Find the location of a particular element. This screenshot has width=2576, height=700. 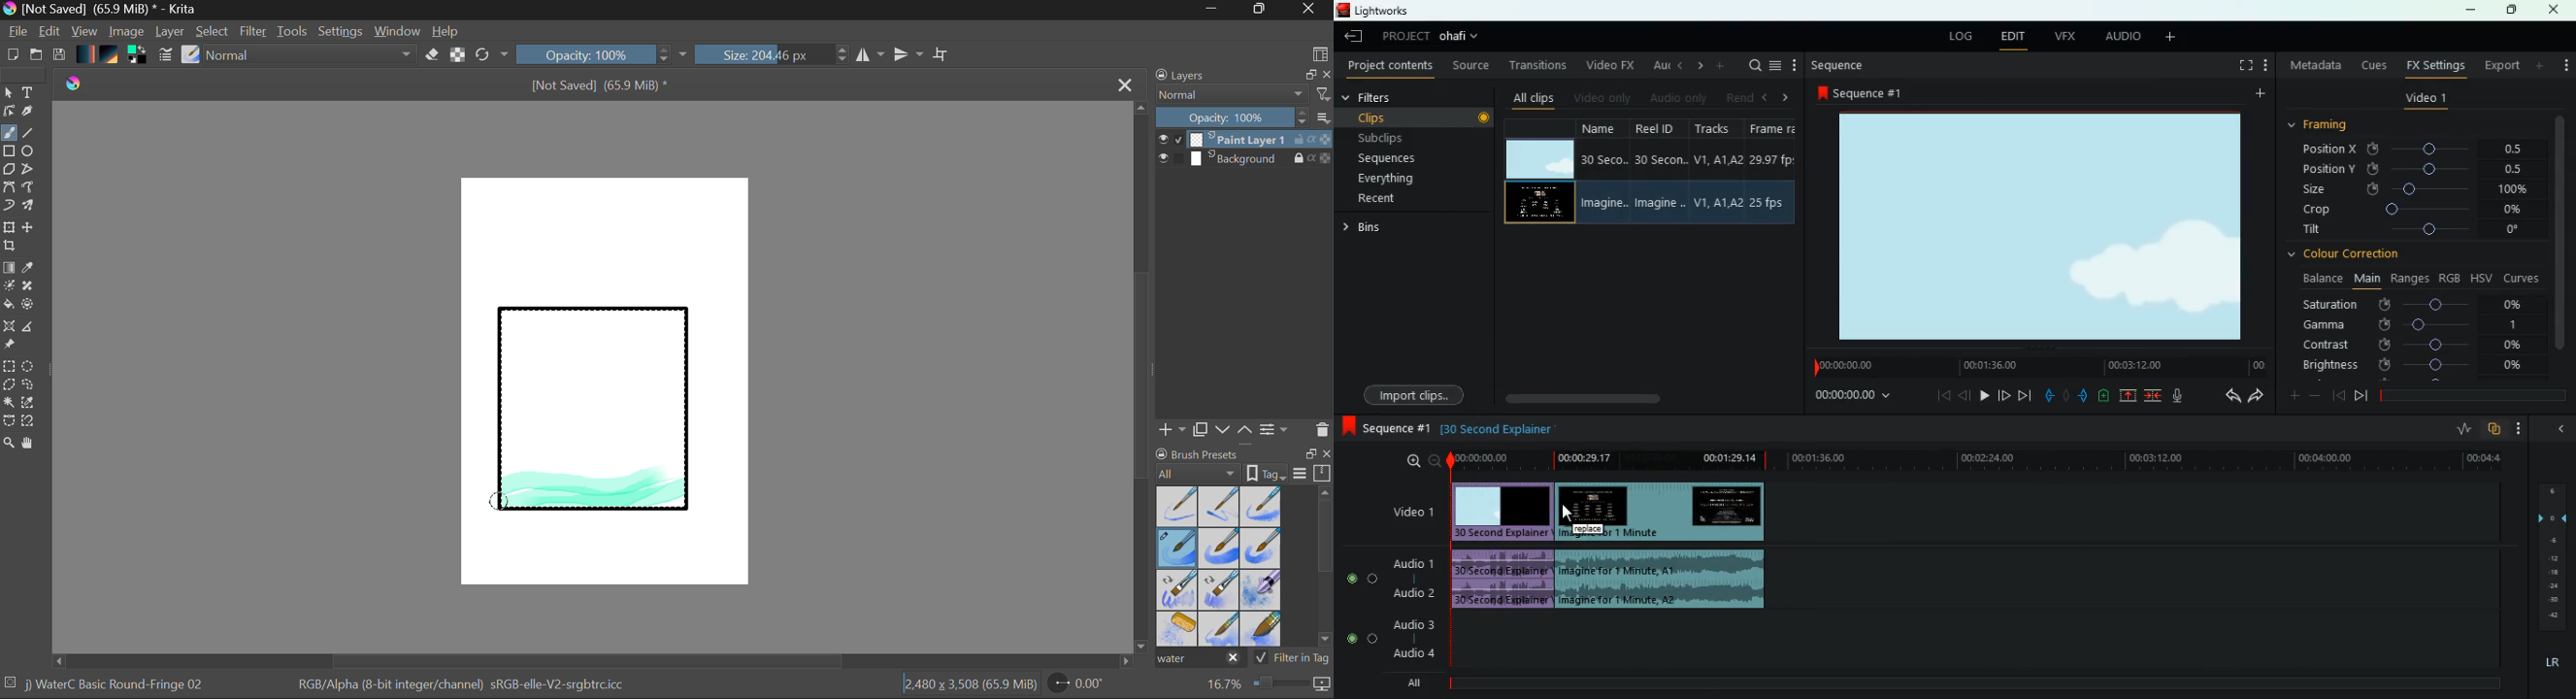

frames is located at coordinates (2550, 557).